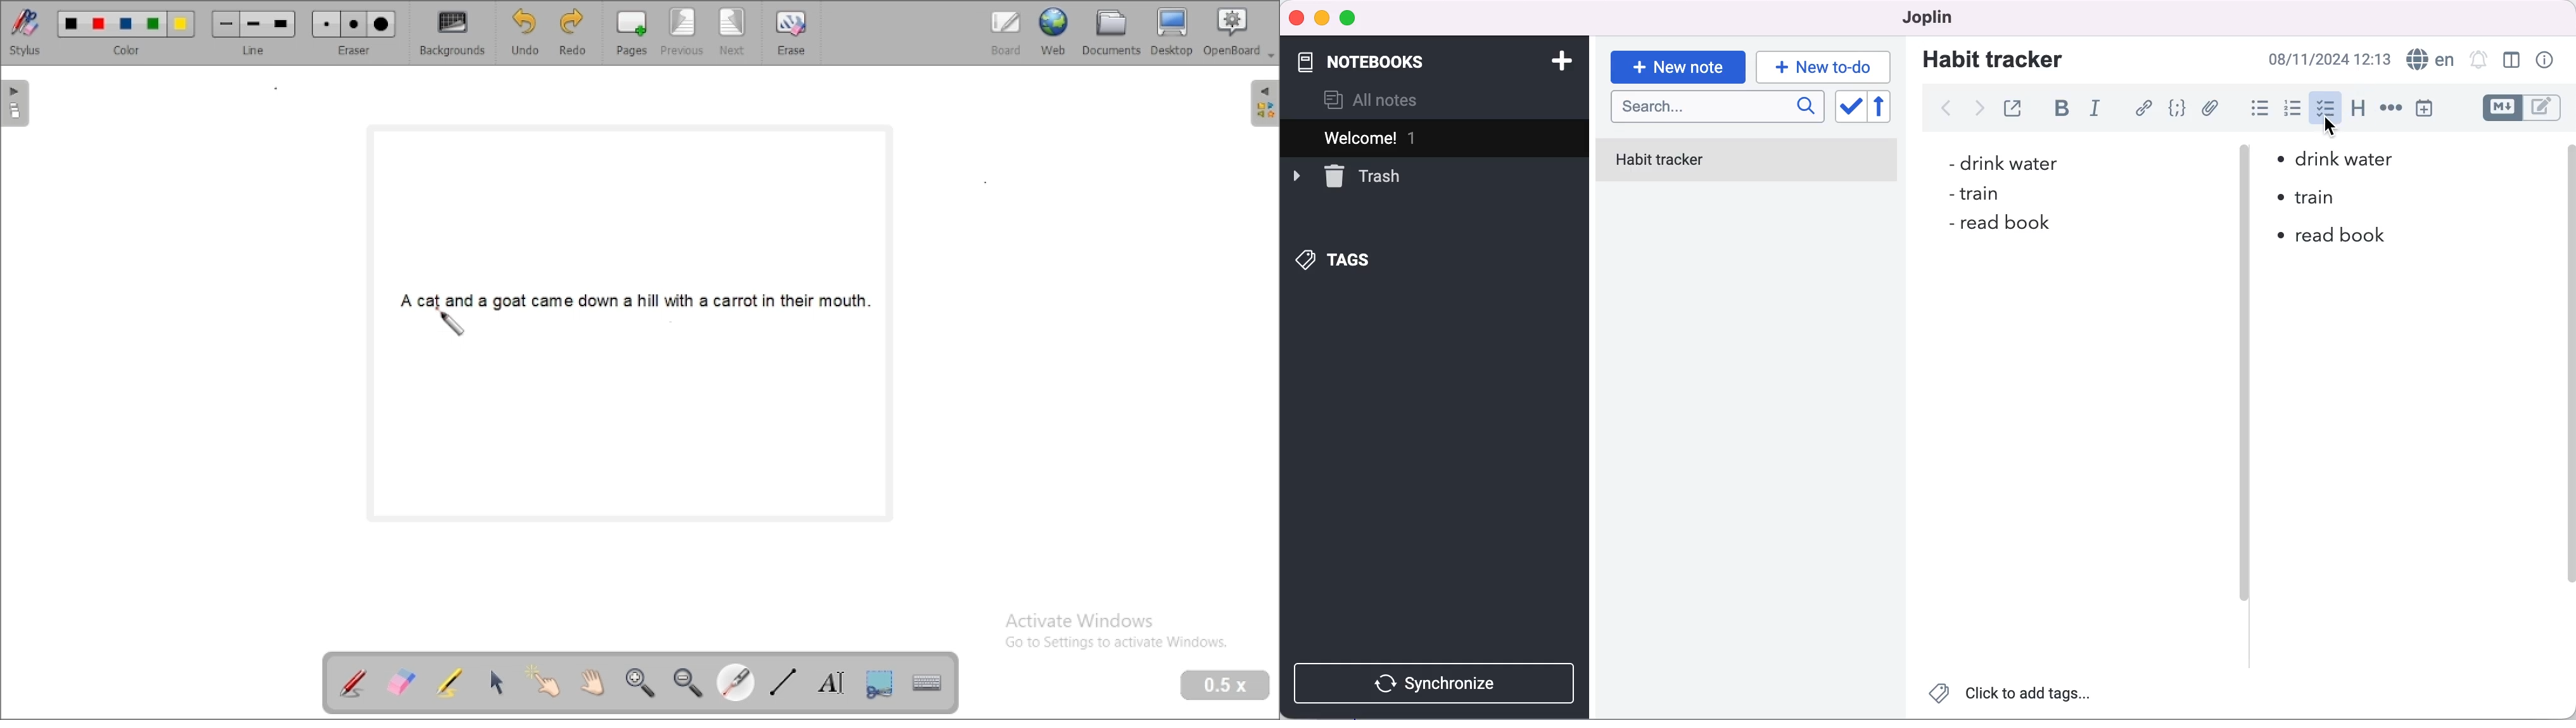 This screenshot has height=728, width=2576. What do you see at coordinates (1381, 56) in the screenshot?
I see `notebooks` at bounding box center [1381, 56].